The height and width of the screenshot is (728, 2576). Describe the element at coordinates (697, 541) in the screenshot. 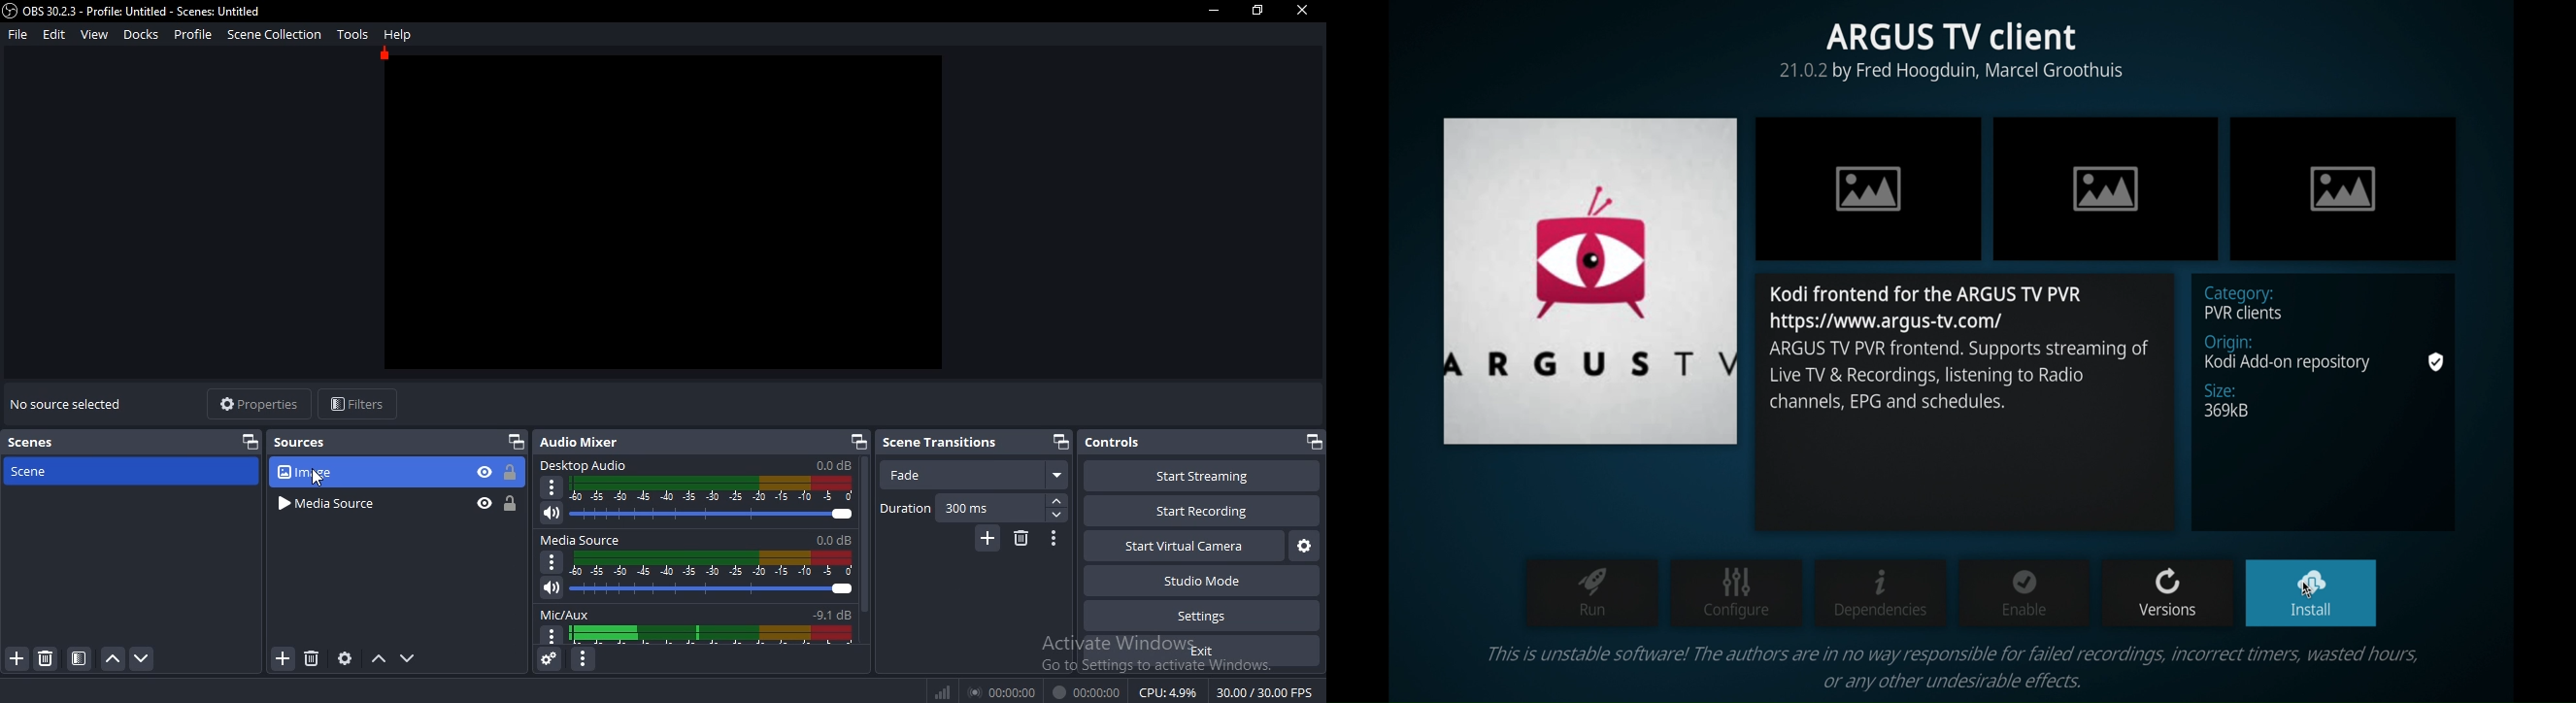

I see `media source` at that location.